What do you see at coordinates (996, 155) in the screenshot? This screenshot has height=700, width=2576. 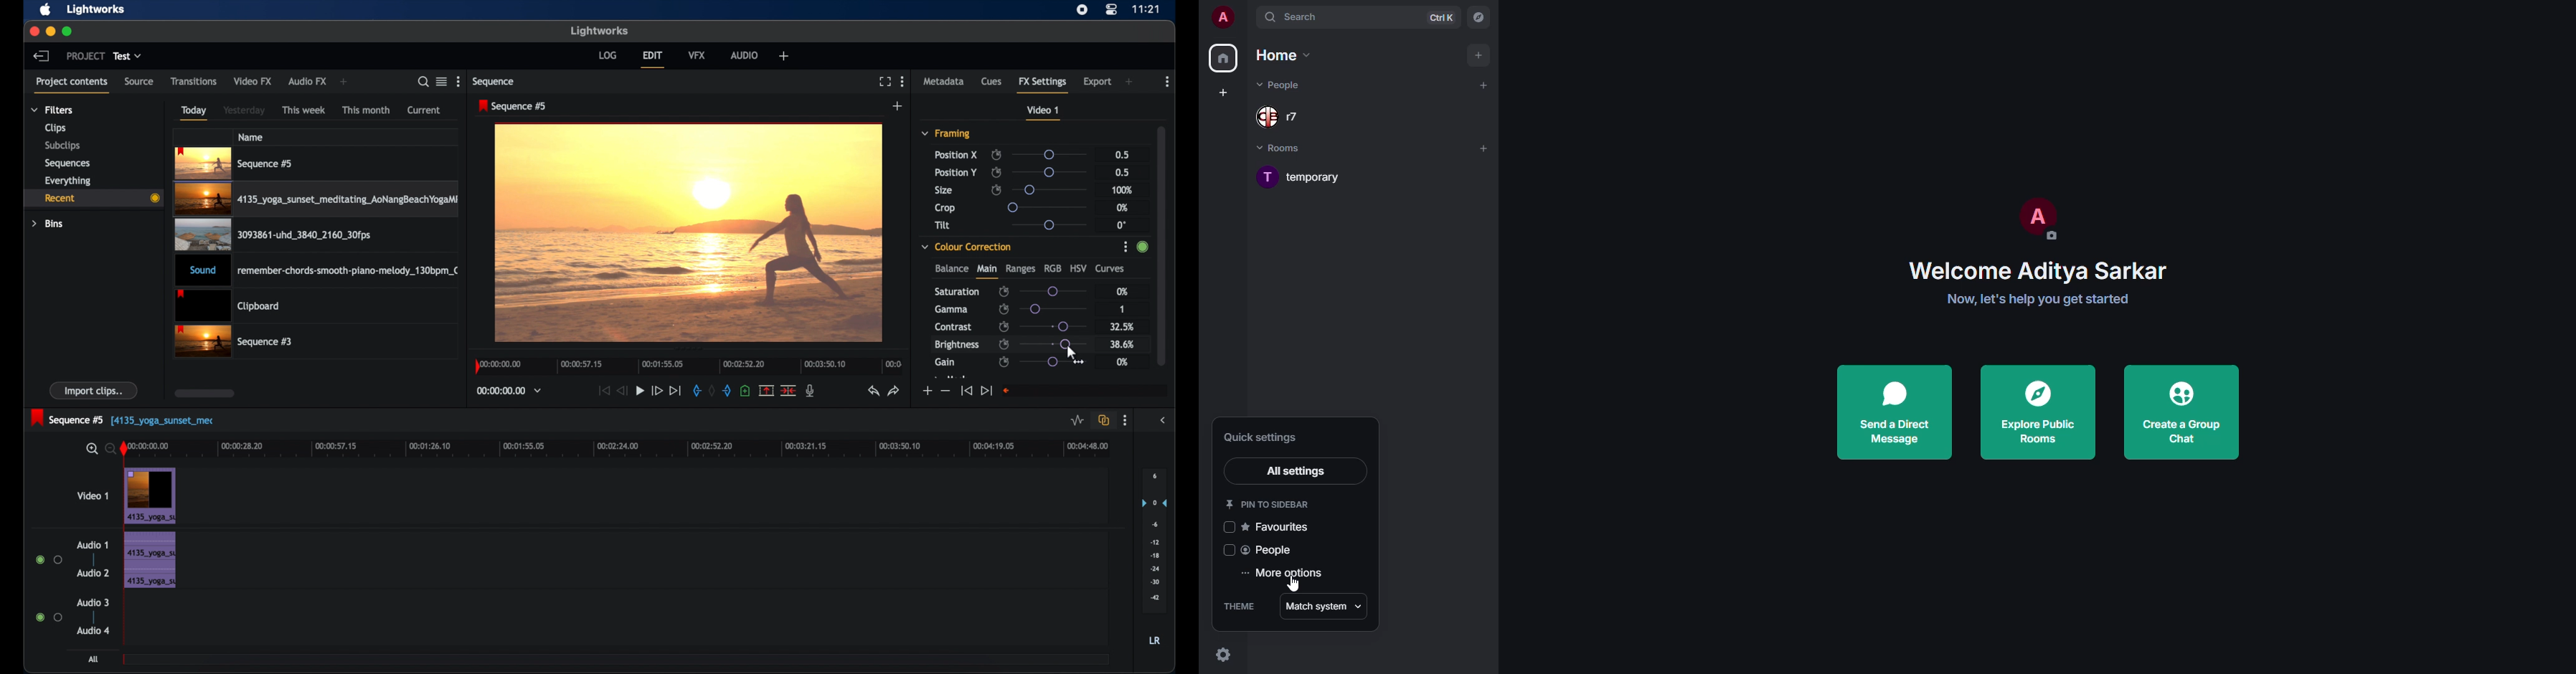 I see `enable/disable keyframes` at bounding box center [996, 155].